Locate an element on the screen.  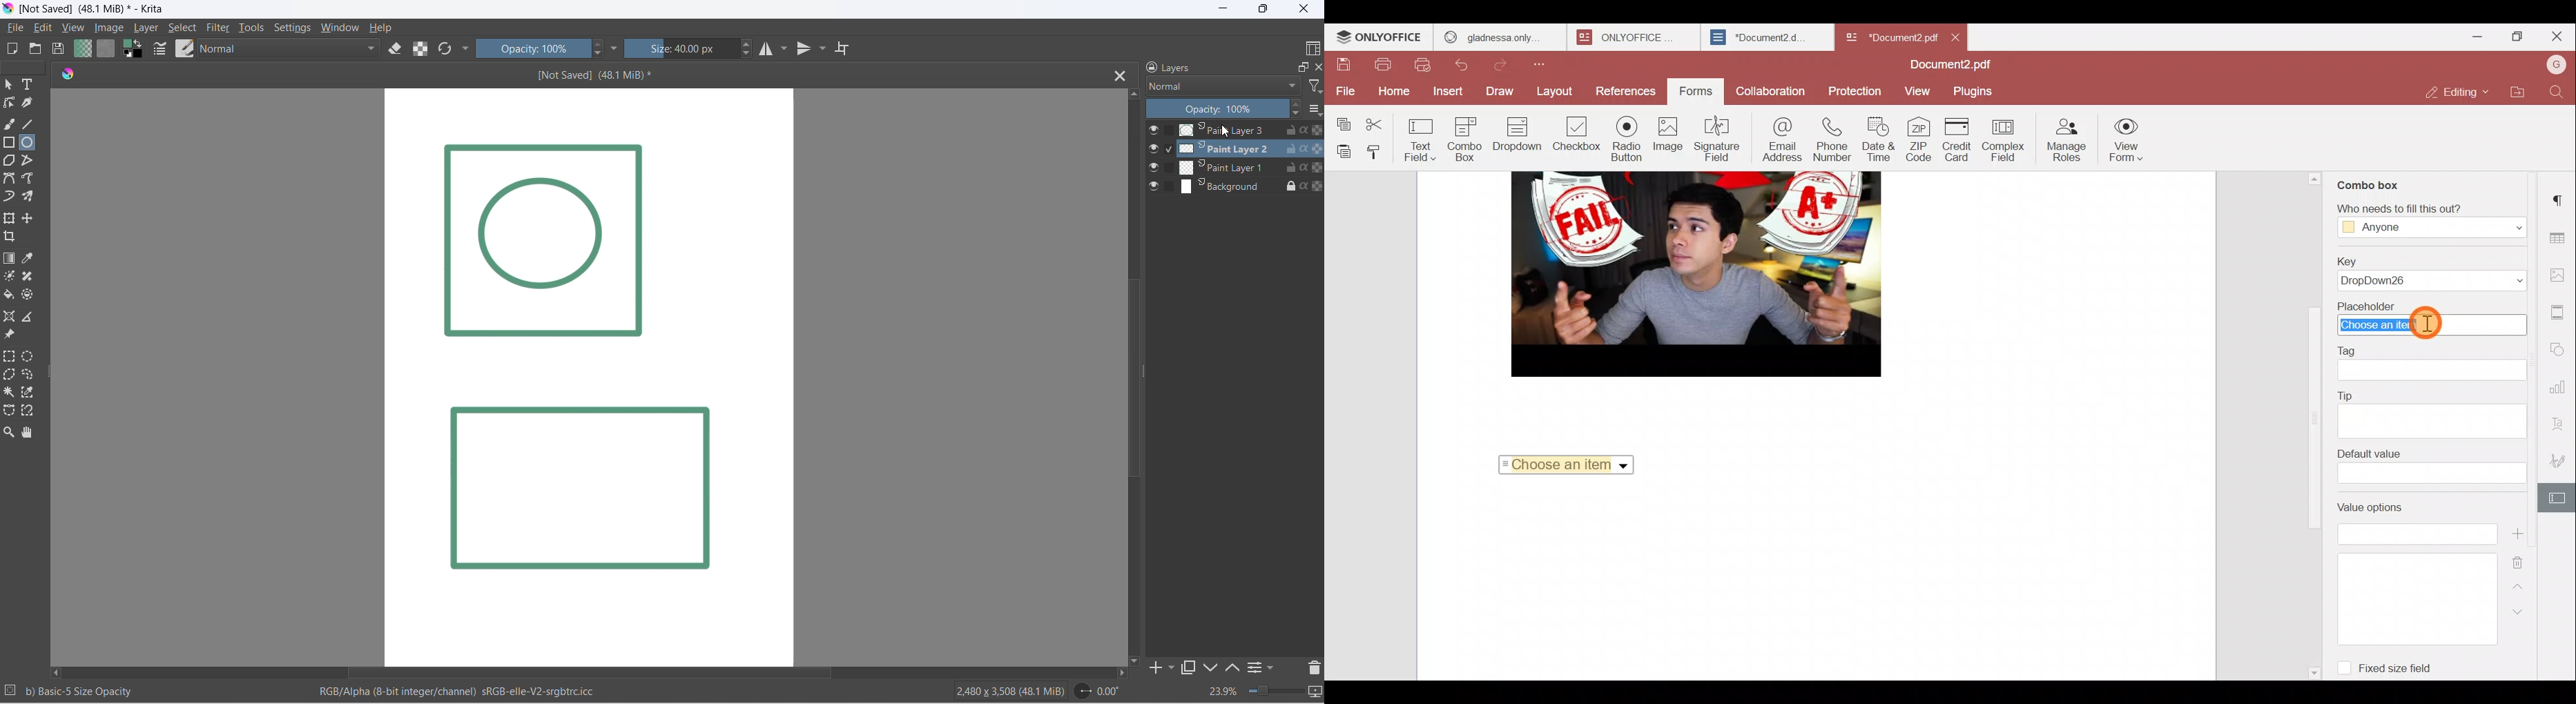
Close is located at coordinates (2557, 37).